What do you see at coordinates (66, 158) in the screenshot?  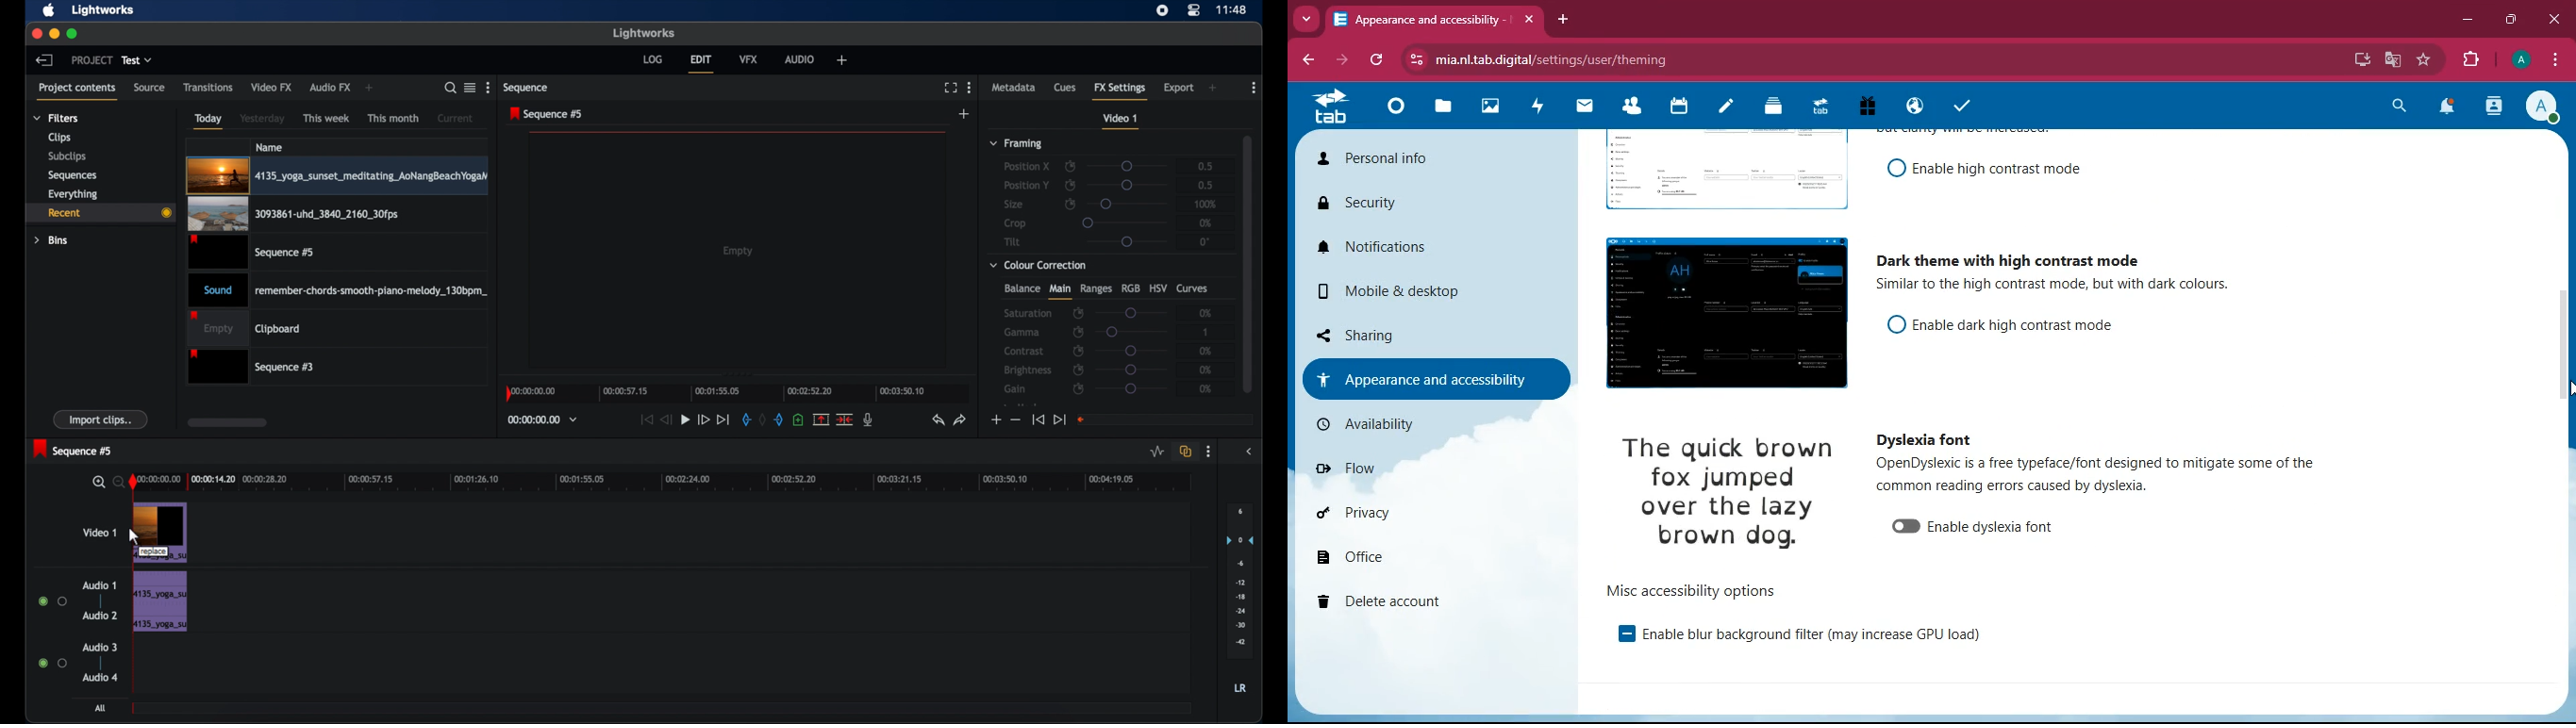 I see `subclips` at bounding box center [66, 158].